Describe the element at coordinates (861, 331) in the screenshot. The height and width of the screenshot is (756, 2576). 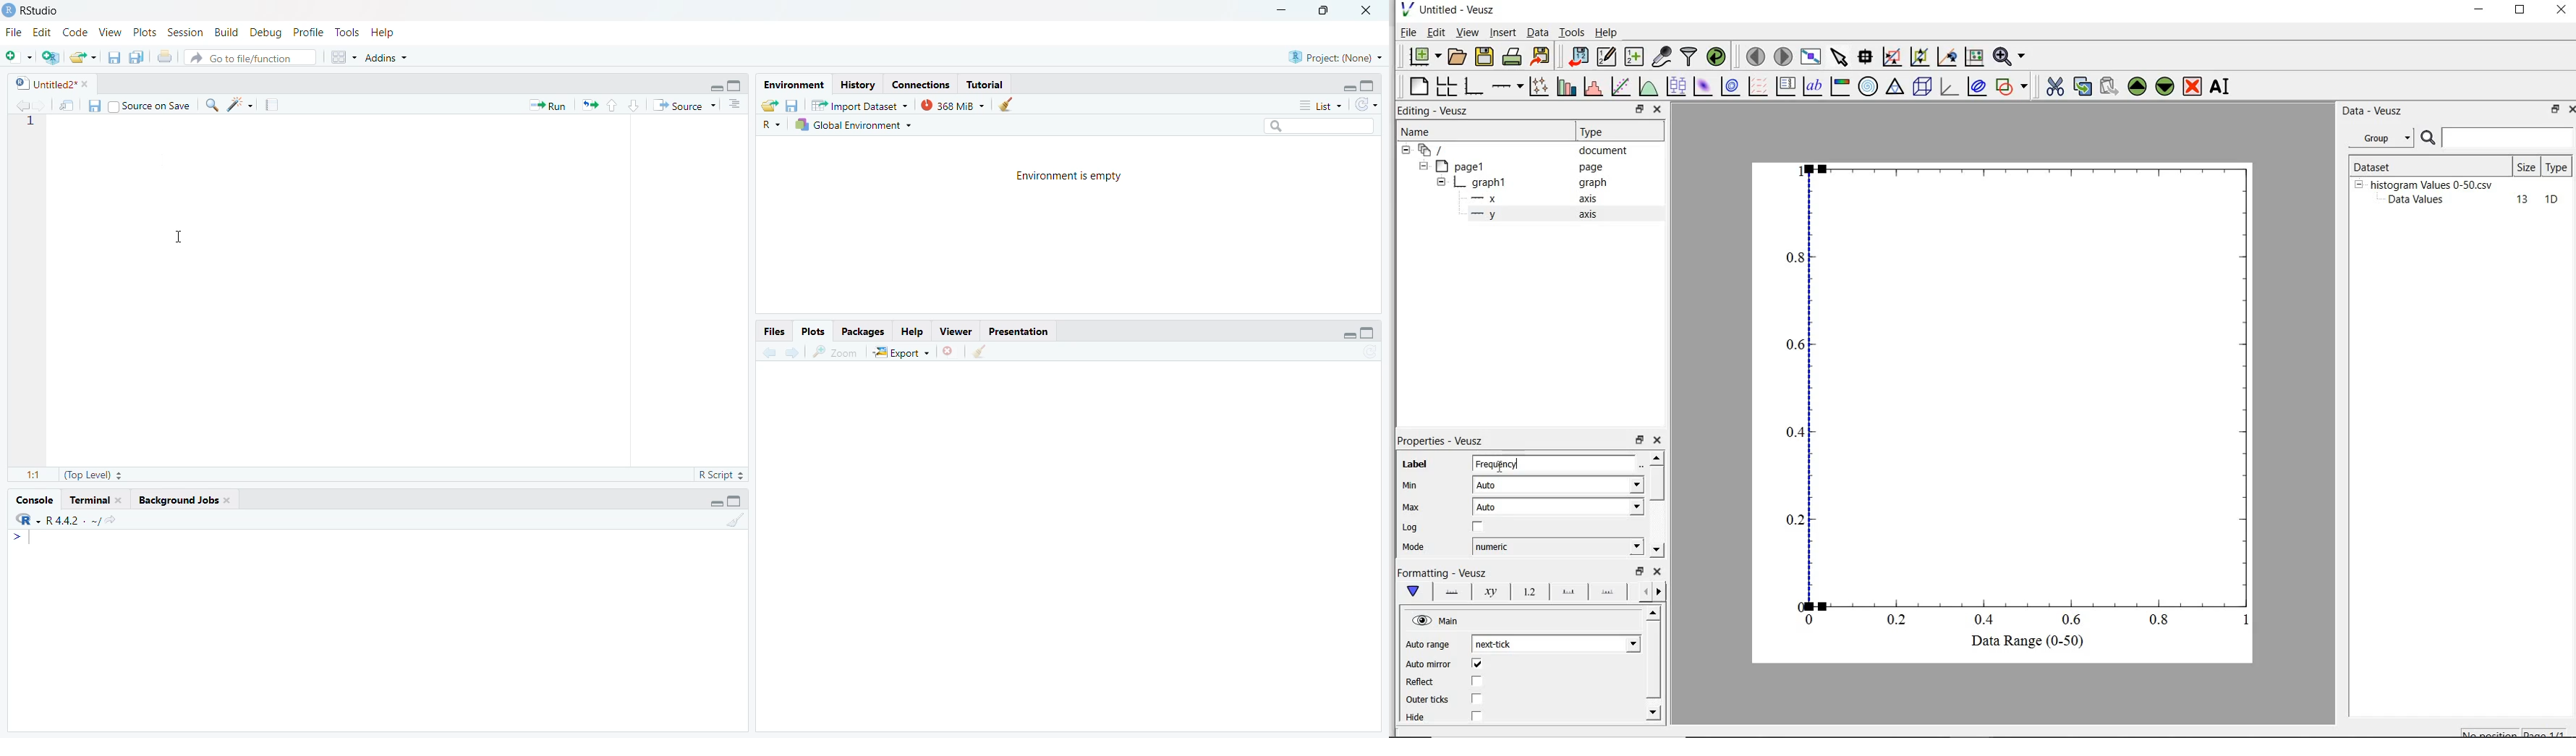
I see `Packages` at that location.